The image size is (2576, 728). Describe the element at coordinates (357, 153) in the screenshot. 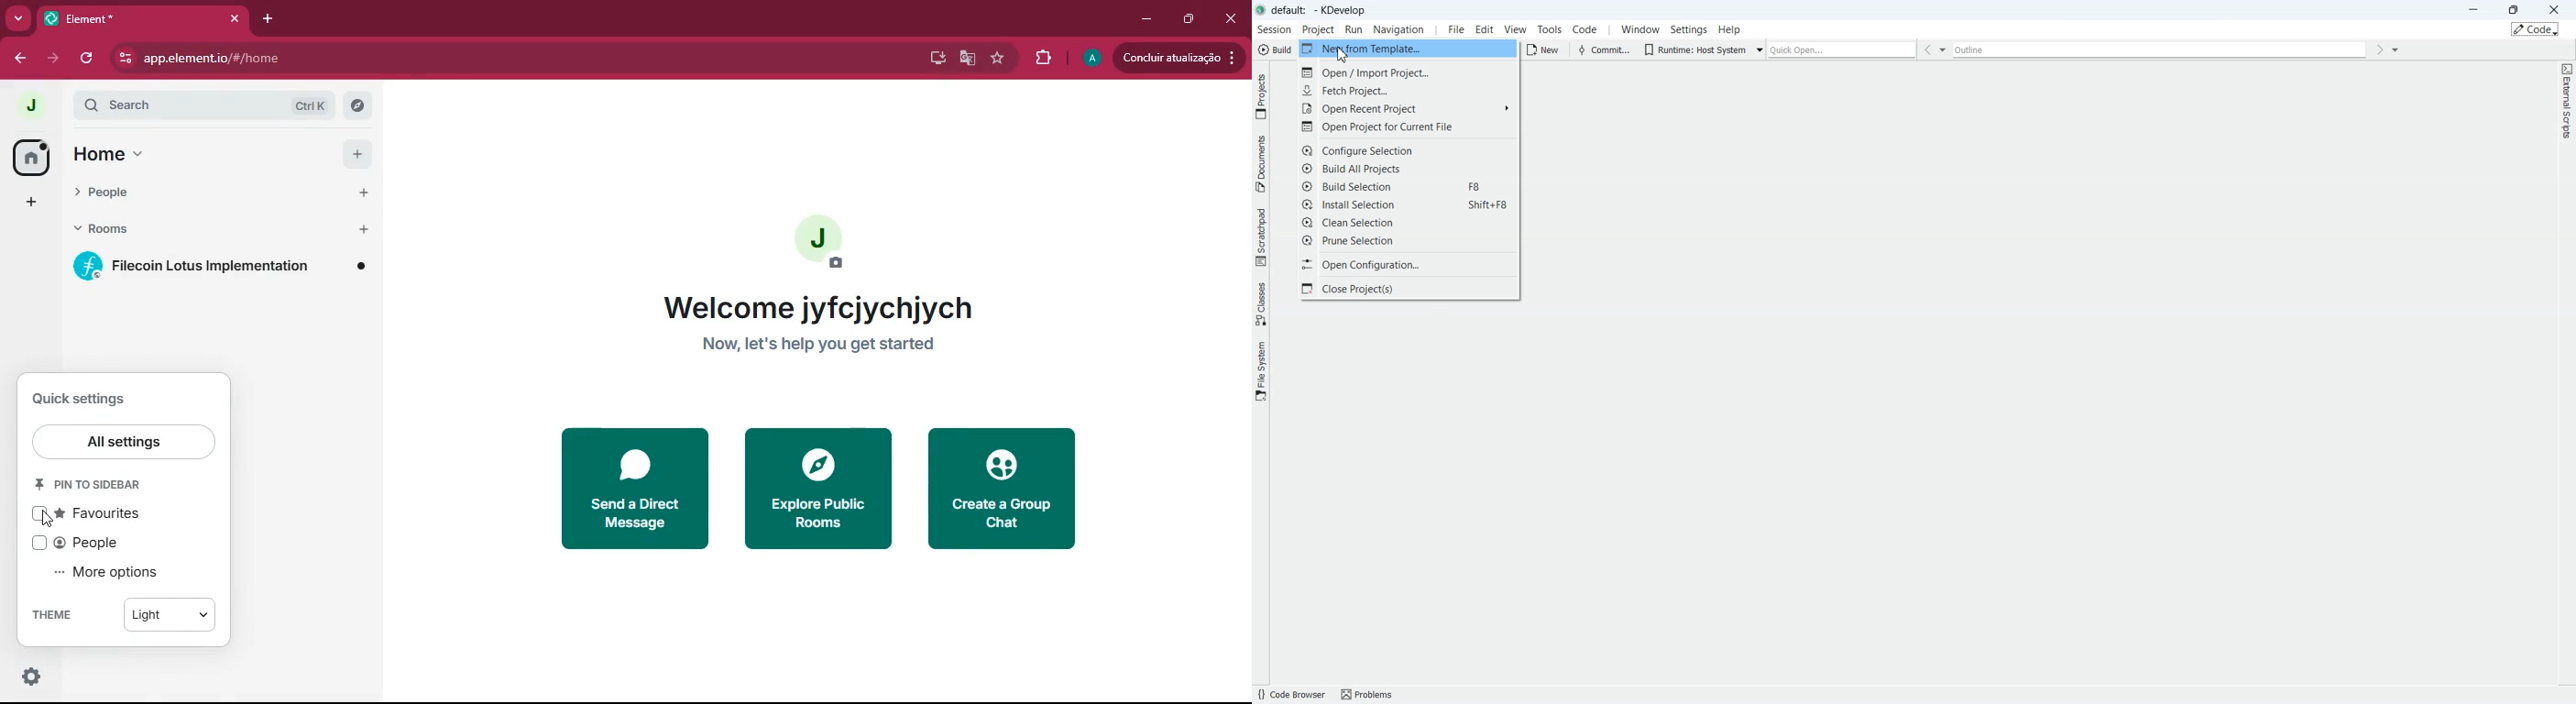

I see `add` at that location.